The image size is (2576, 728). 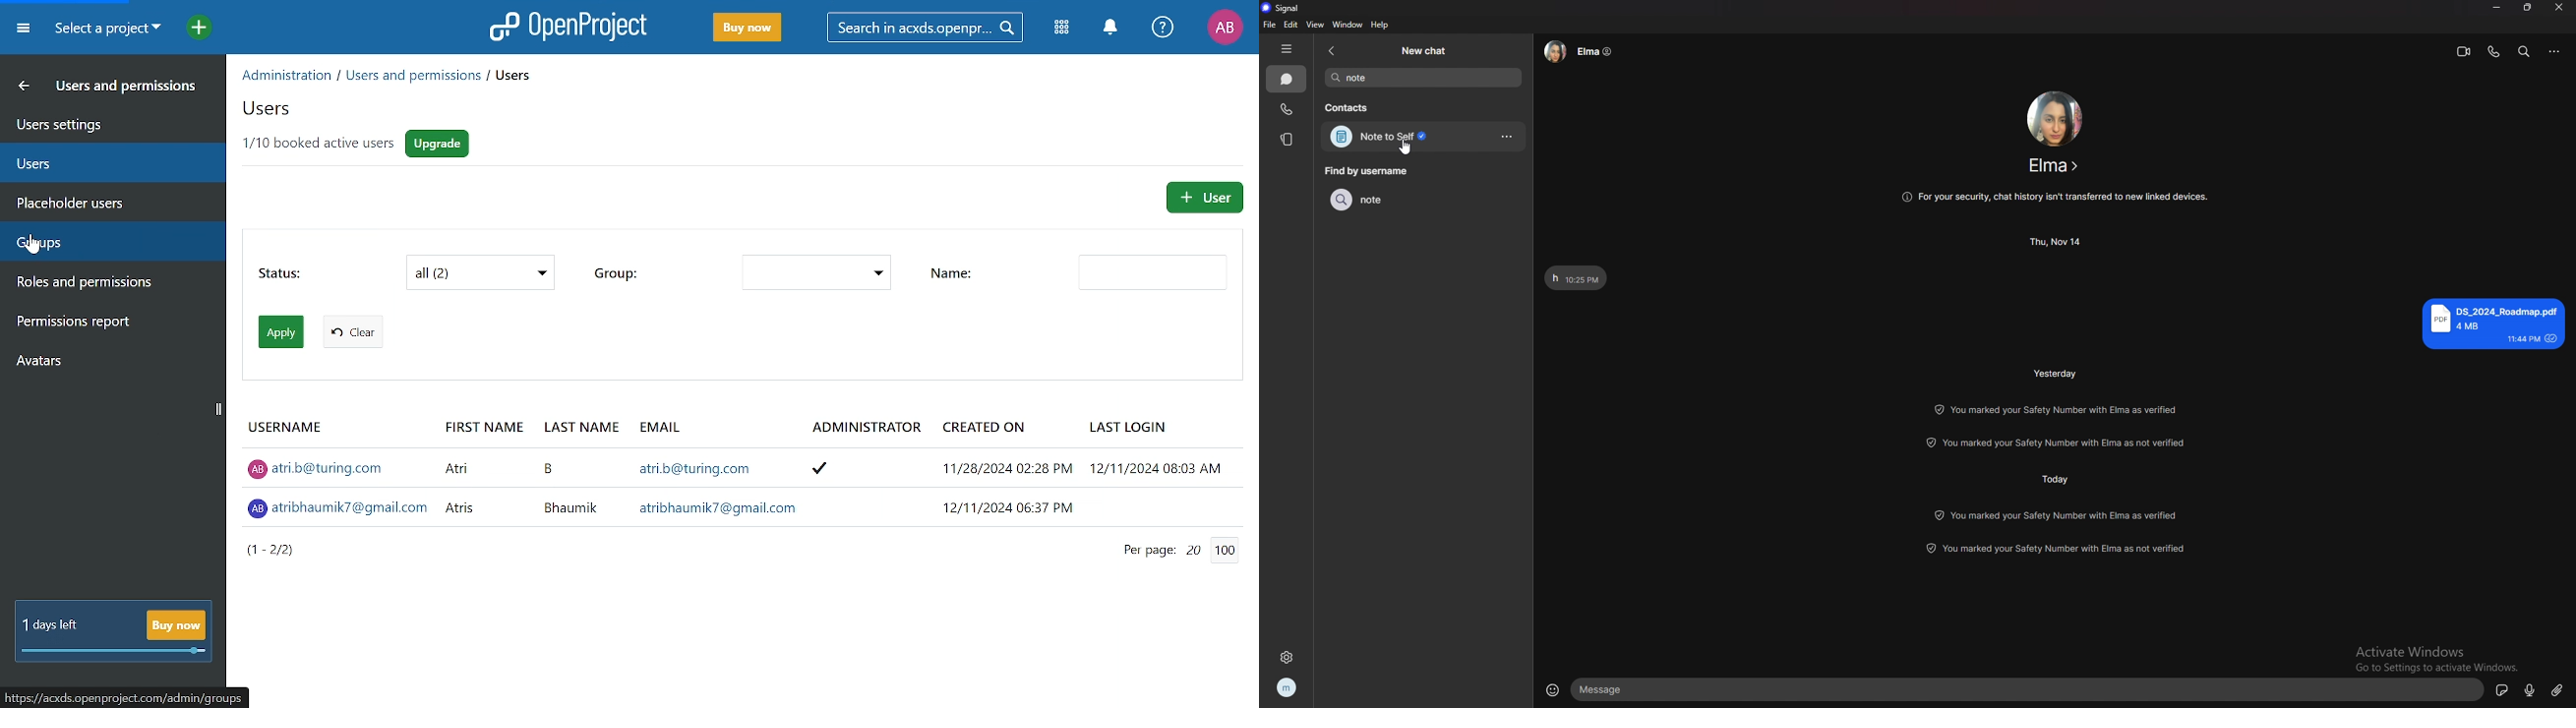 What do you see at coordinates (2524, 51) in the screenshot?
I see `message search` at bounding box center [2524, 51].